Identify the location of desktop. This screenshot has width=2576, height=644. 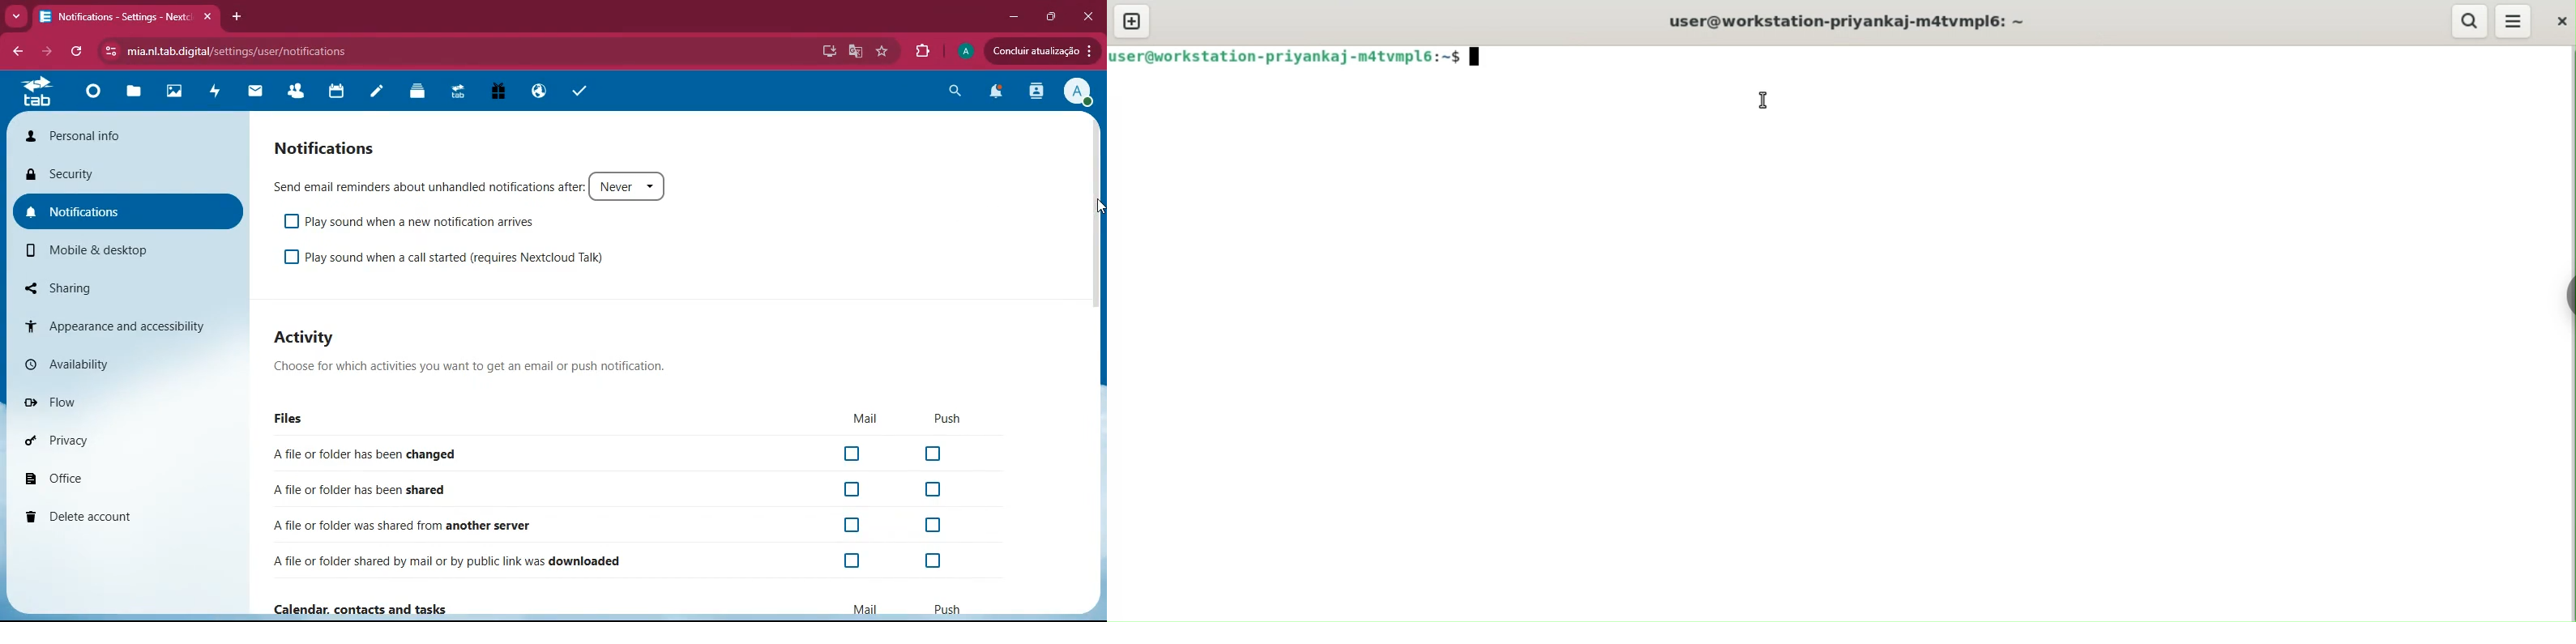
(827, 53).